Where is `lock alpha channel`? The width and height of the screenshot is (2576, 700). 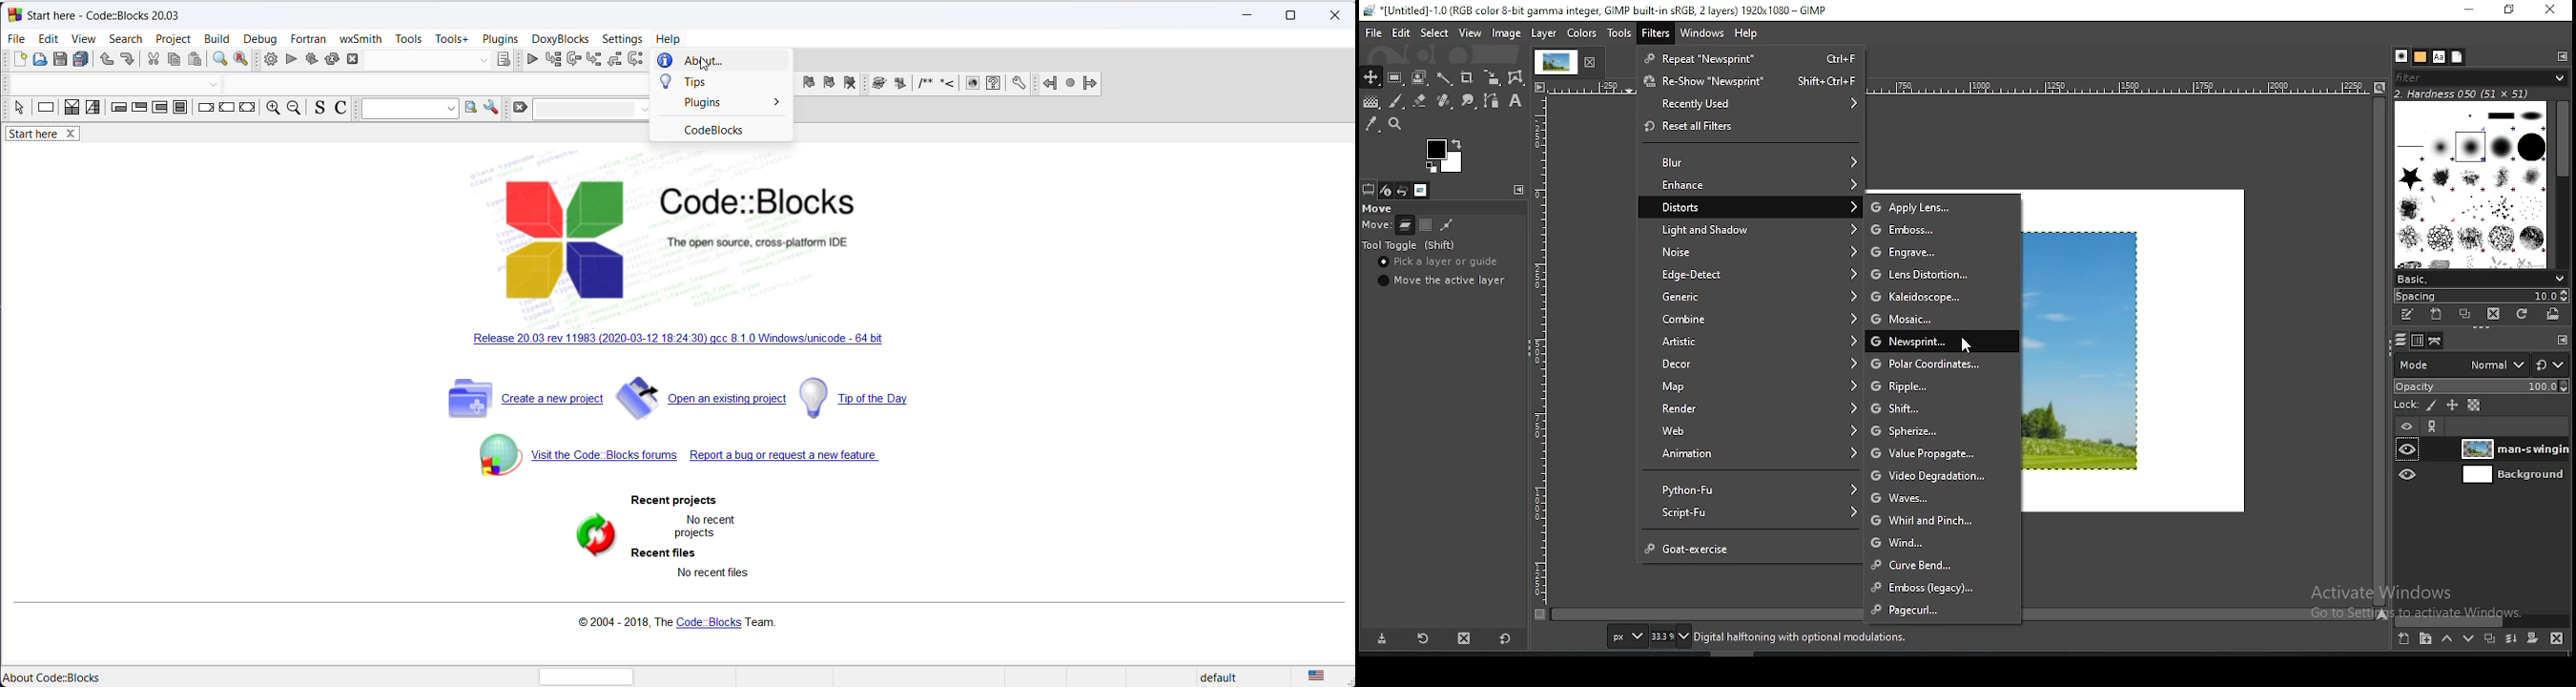 lock alpha channel is located at coordinates (2472, 406).